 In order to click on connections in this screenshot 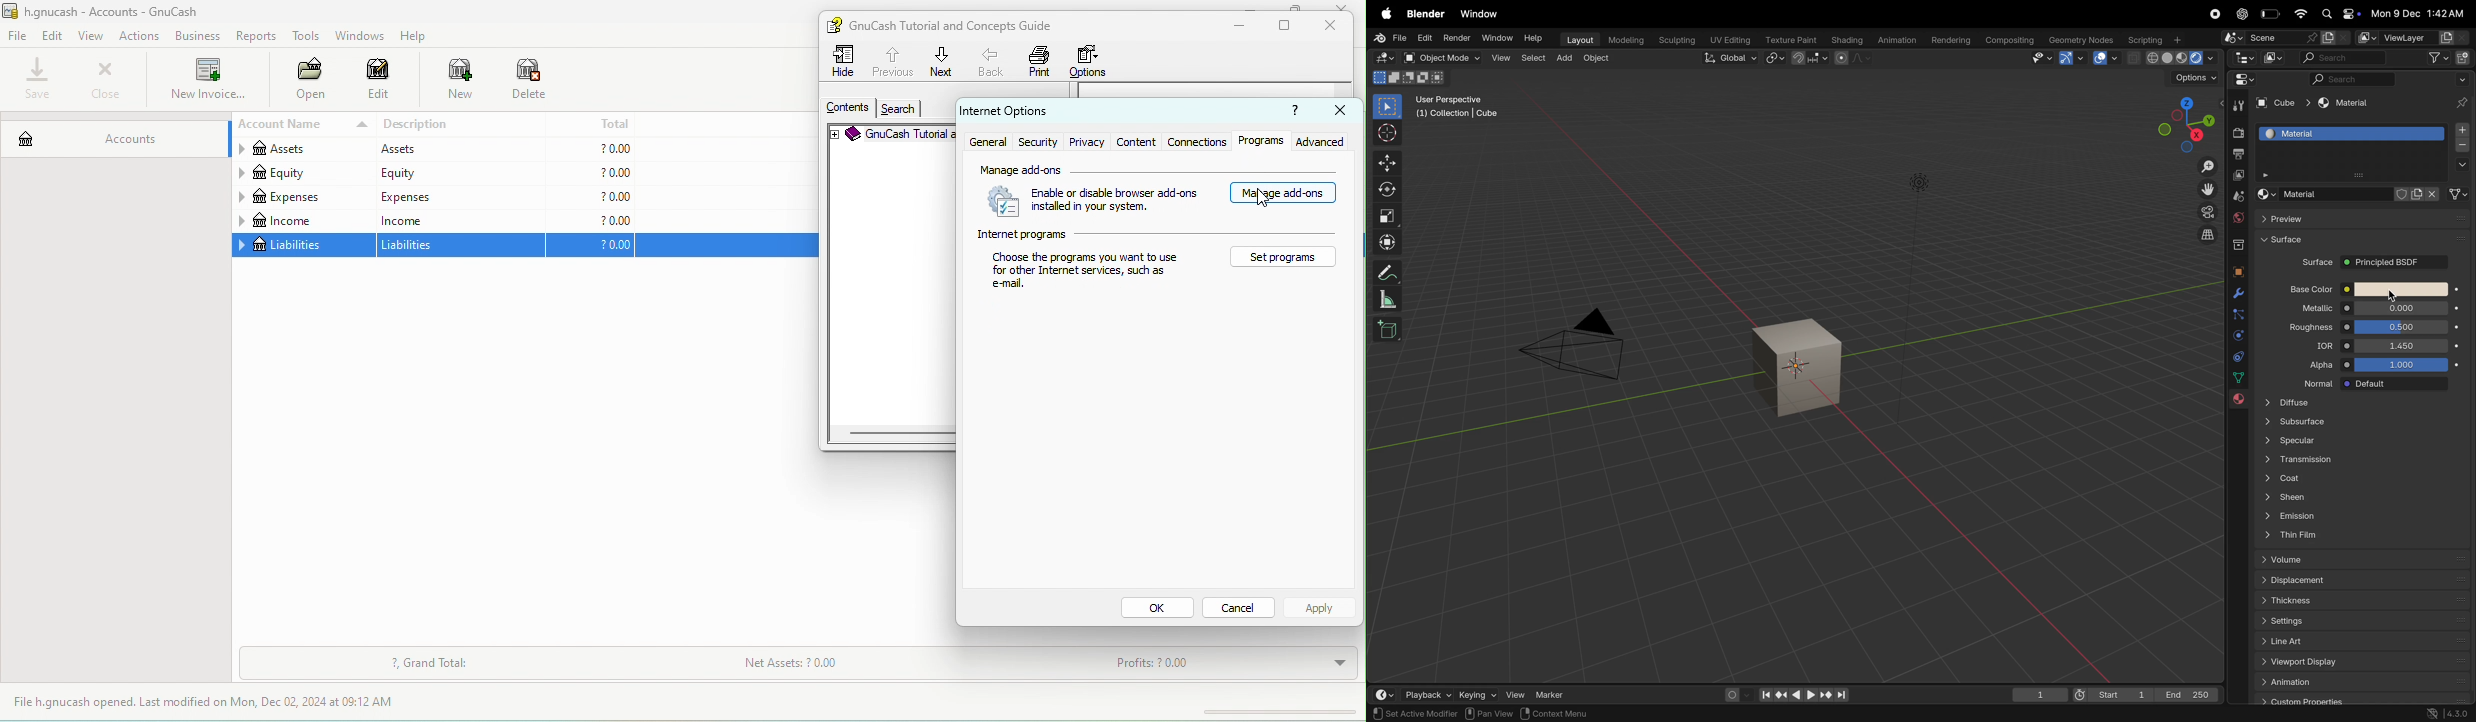, I will do `click(1196, 142)`.